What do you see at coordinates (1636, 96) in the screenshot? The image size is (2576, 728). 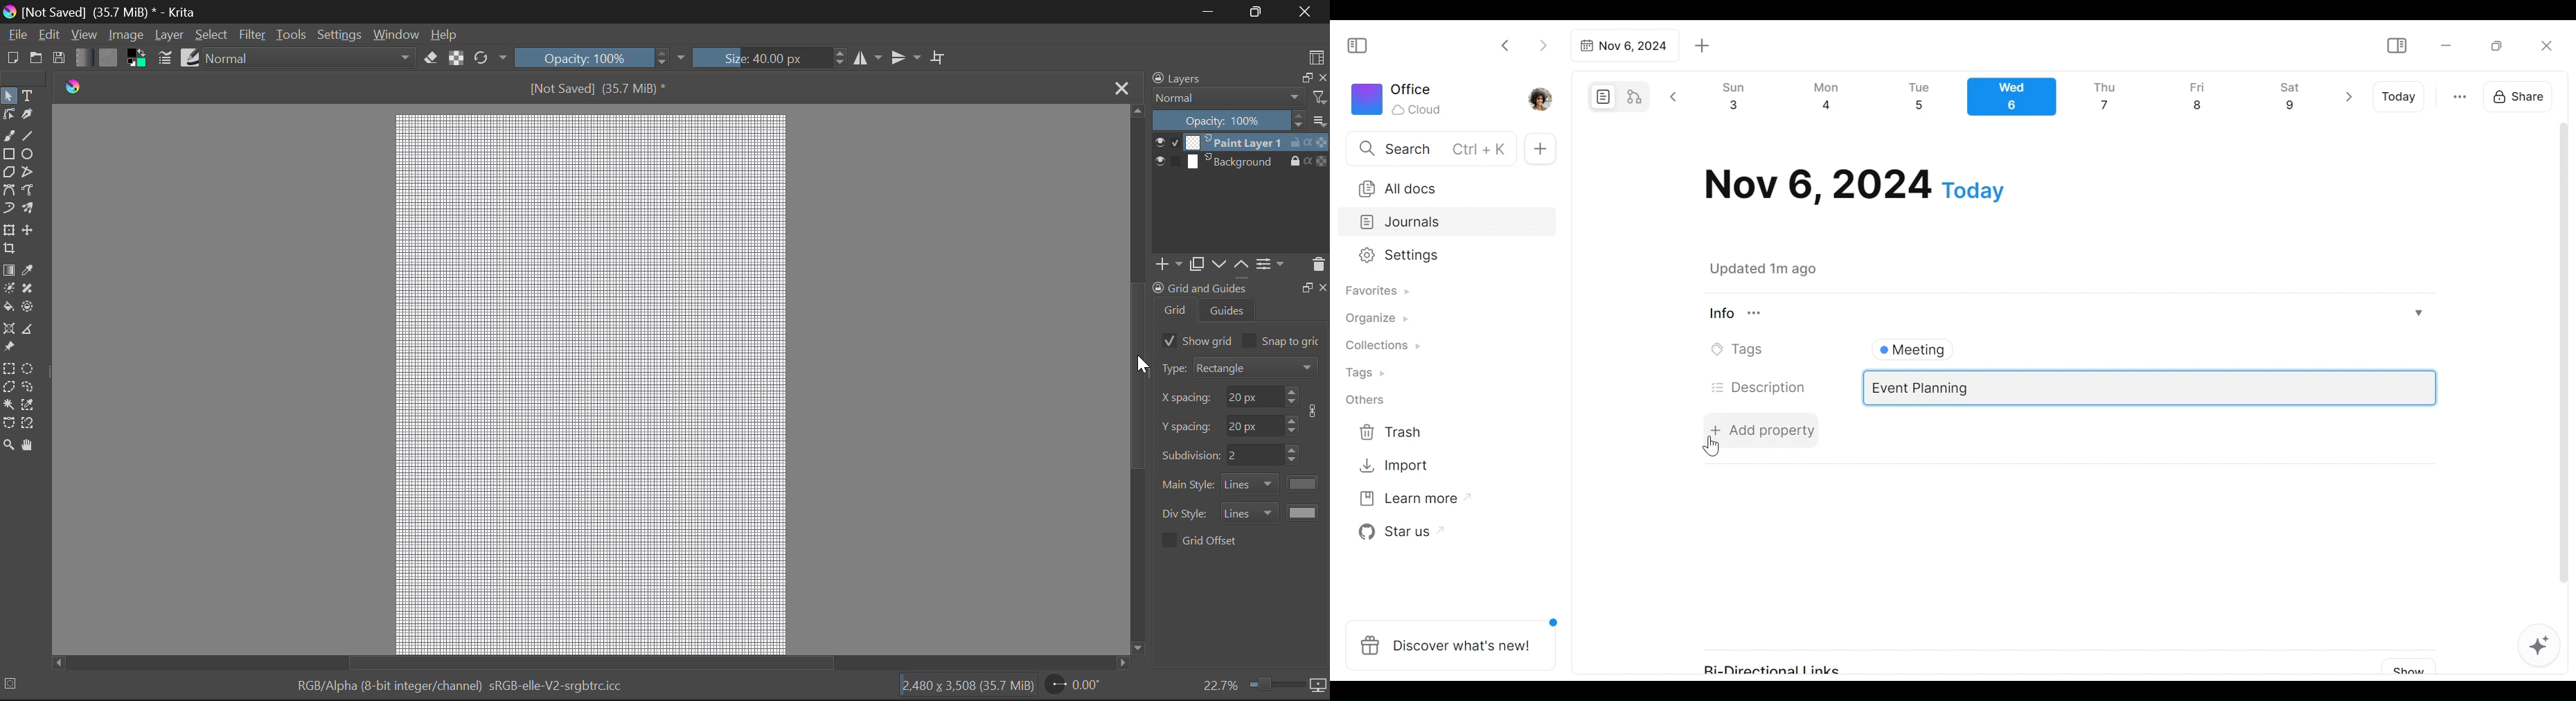 I see `Edgeless mode` at bounding box center [1636, 96].